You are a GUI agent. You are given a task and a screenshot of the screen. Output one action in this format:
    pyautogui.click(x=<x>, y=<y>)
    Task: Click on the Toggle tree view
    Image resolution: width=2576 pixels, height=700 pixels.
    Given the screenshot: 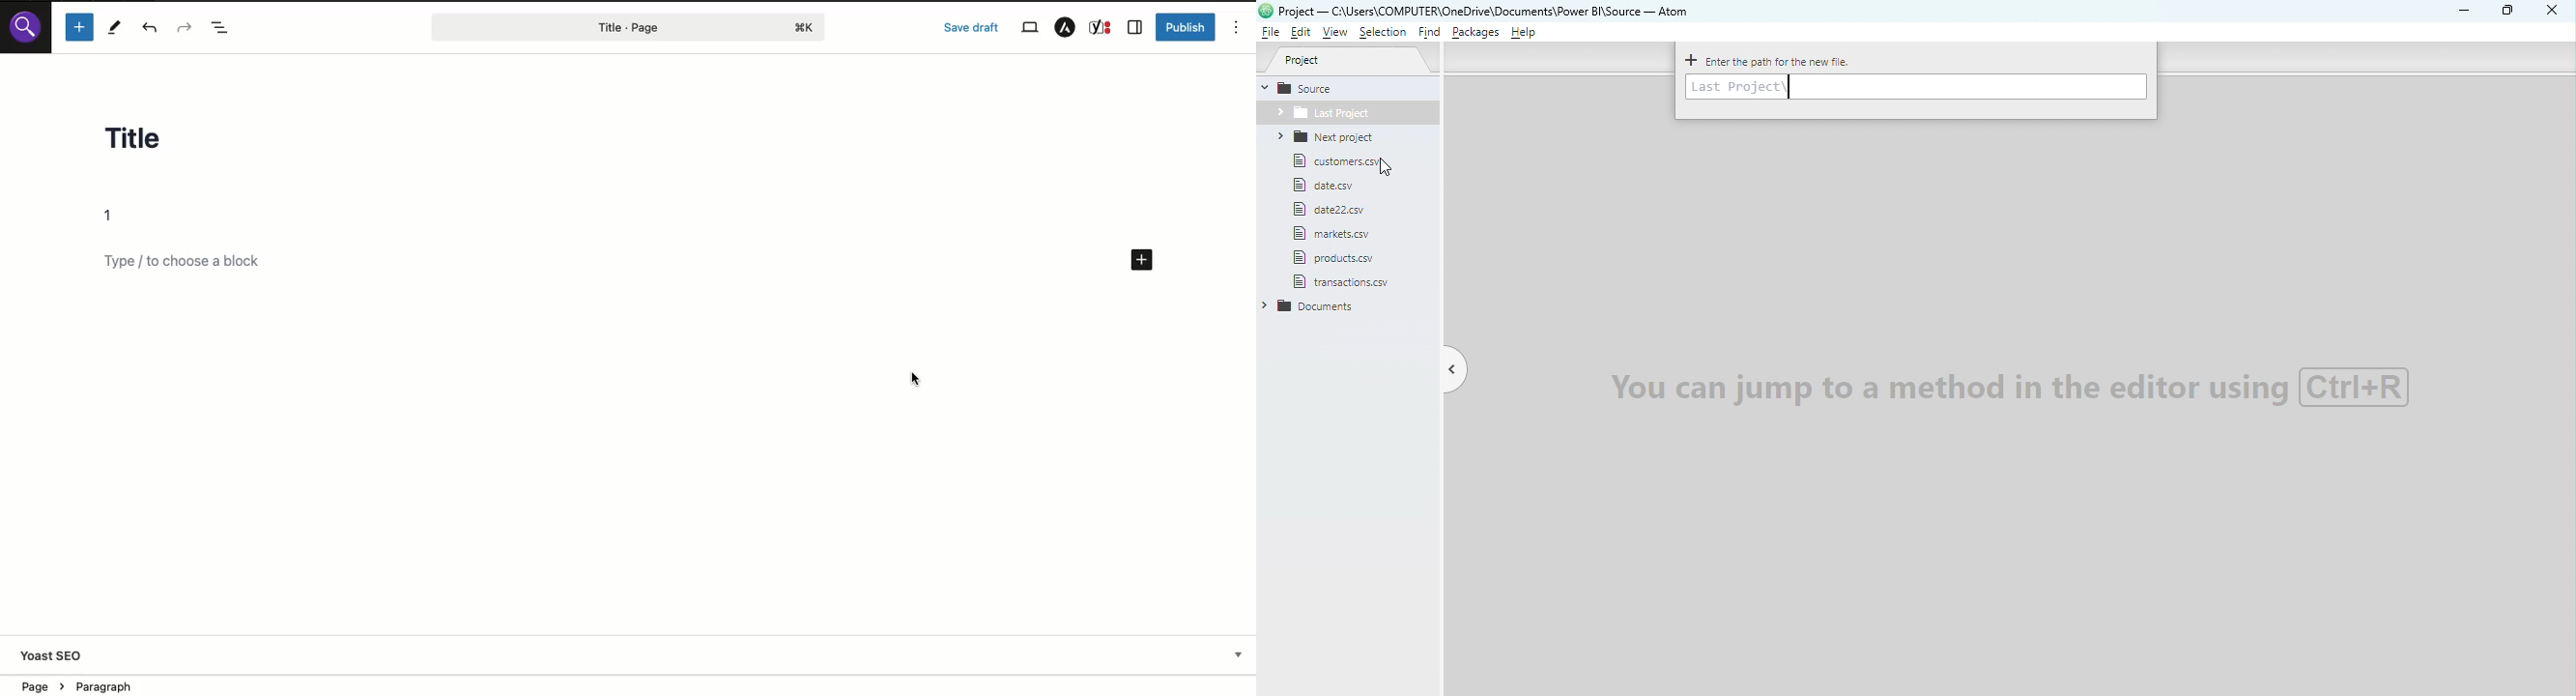 What is the action you would take?
    pyautogui.click(x=1455, y=370)
    